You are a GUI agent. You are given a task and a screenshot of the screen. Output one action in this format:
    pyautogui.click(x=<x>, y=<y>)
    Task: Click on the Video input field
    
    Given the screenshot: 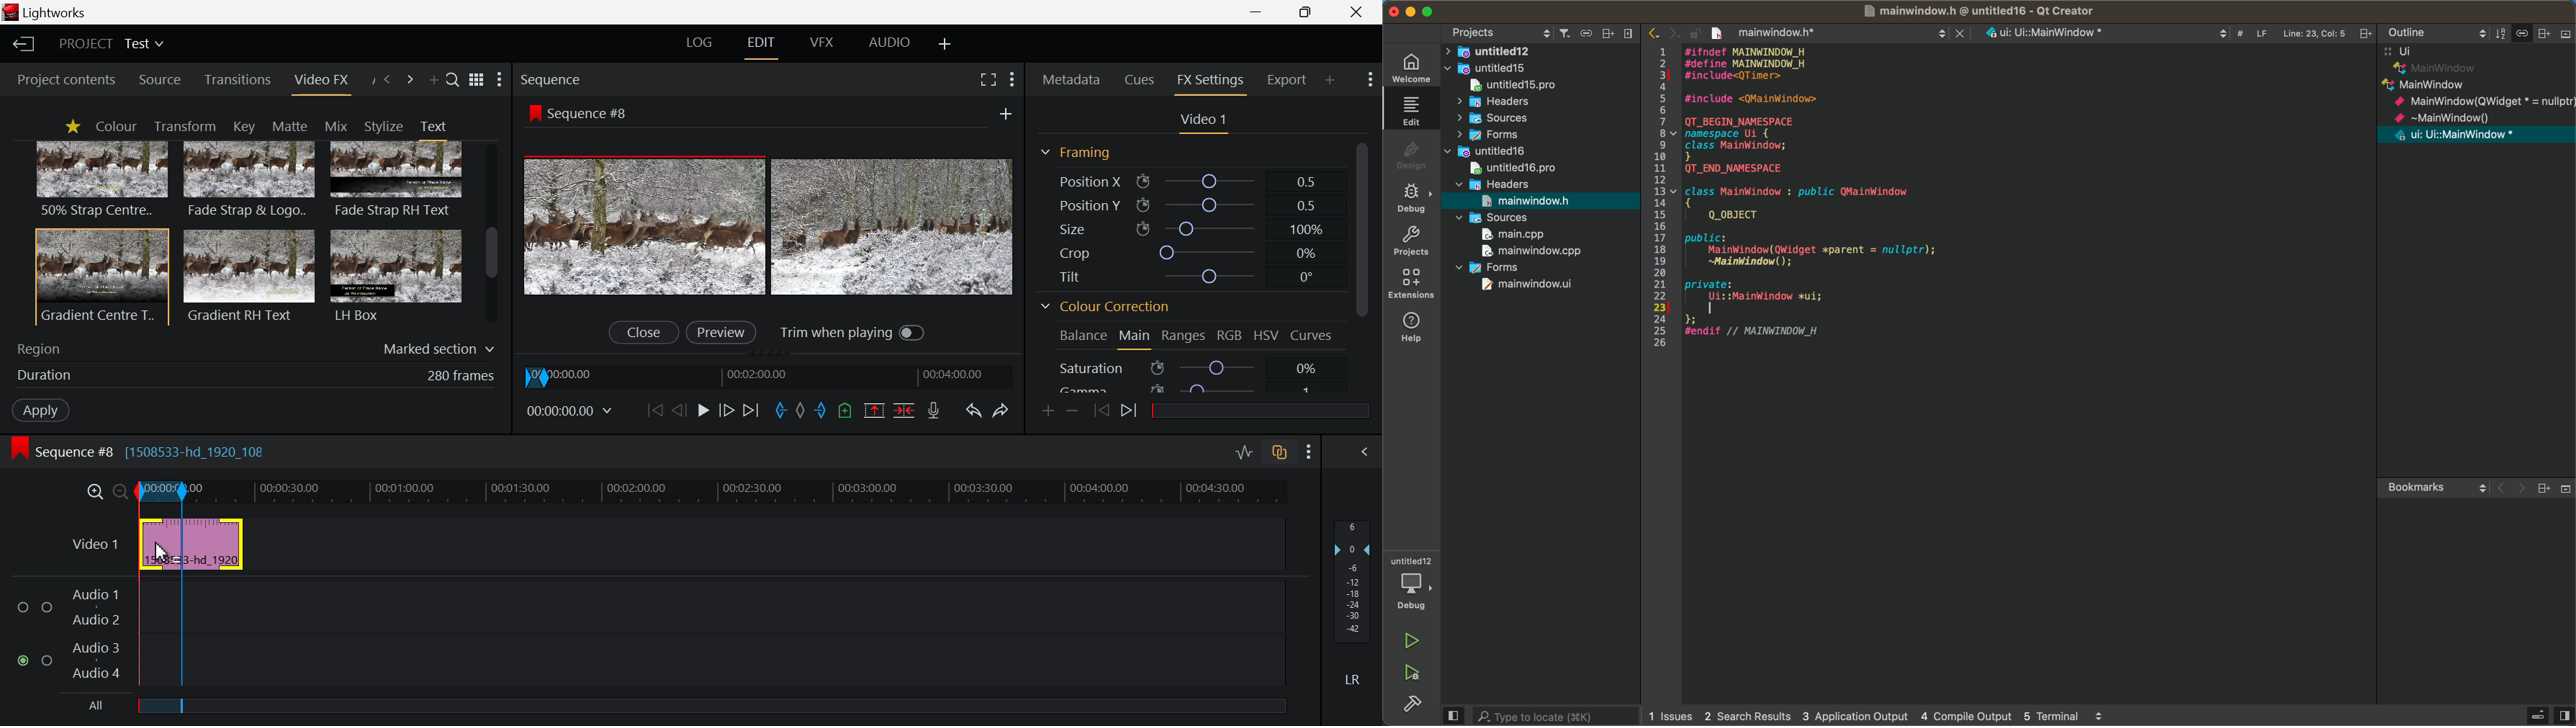 What is the action you would take?
    pyautogui.click(x=197, y=542)
    